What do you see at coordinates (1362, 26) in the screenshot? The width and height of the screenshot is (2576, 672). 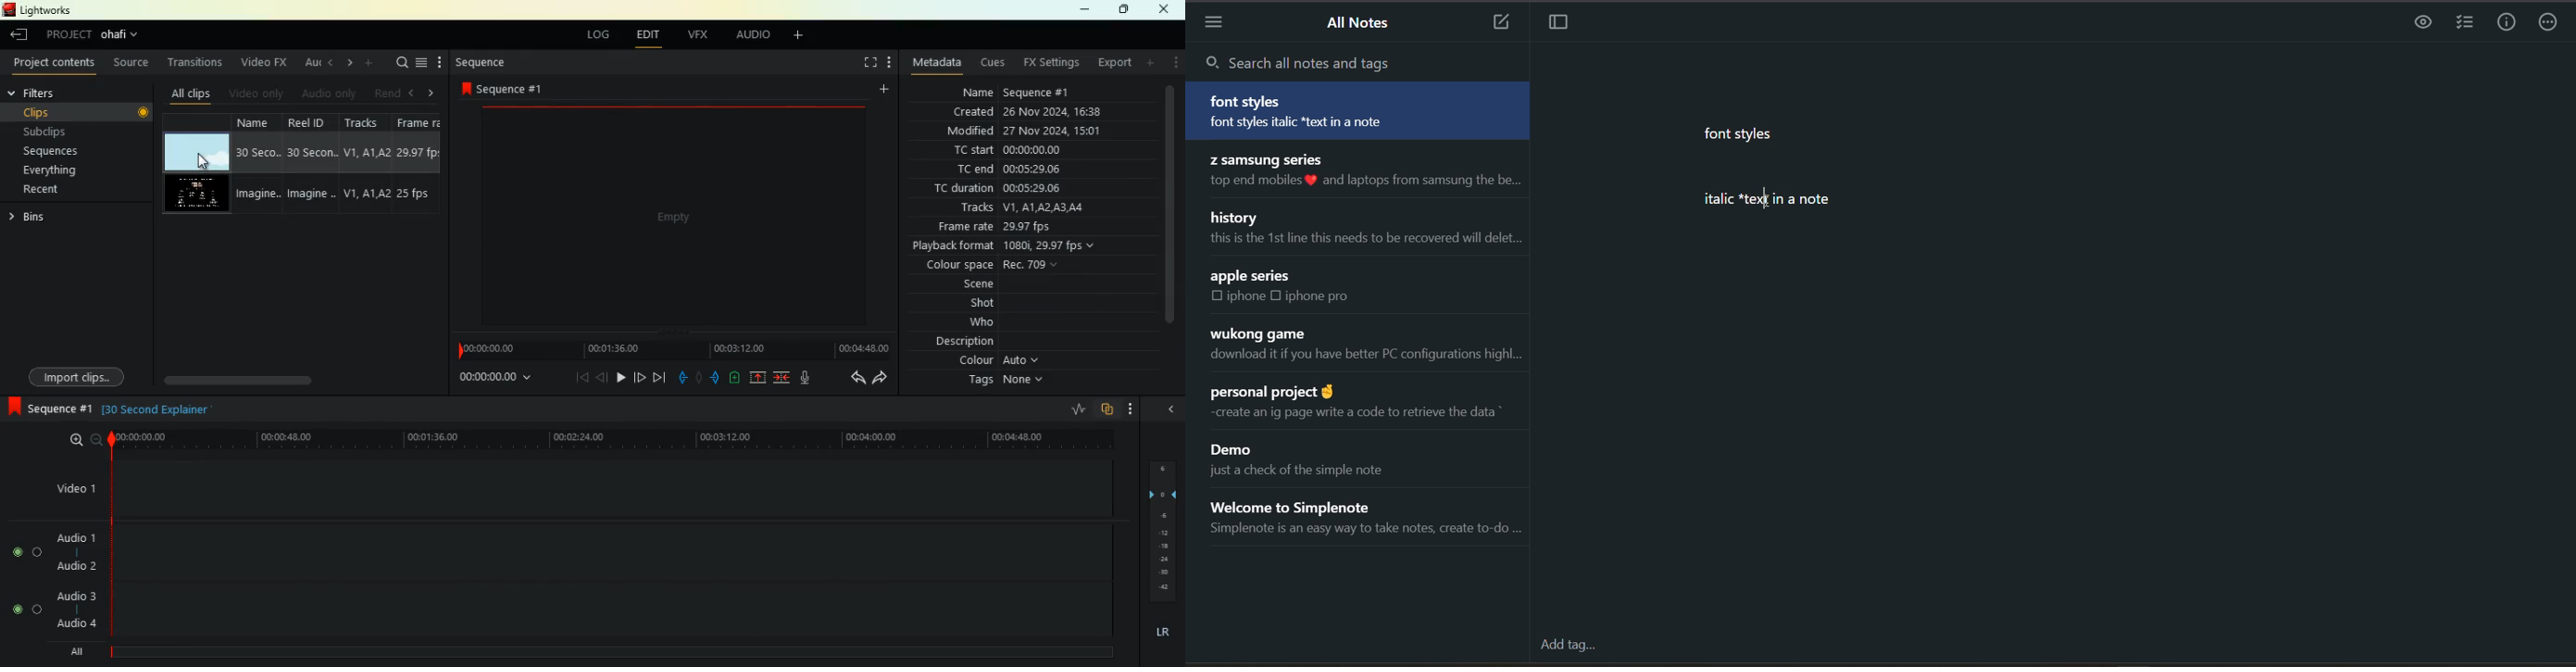 I see `all notes` at bounding box center [1362, 26].